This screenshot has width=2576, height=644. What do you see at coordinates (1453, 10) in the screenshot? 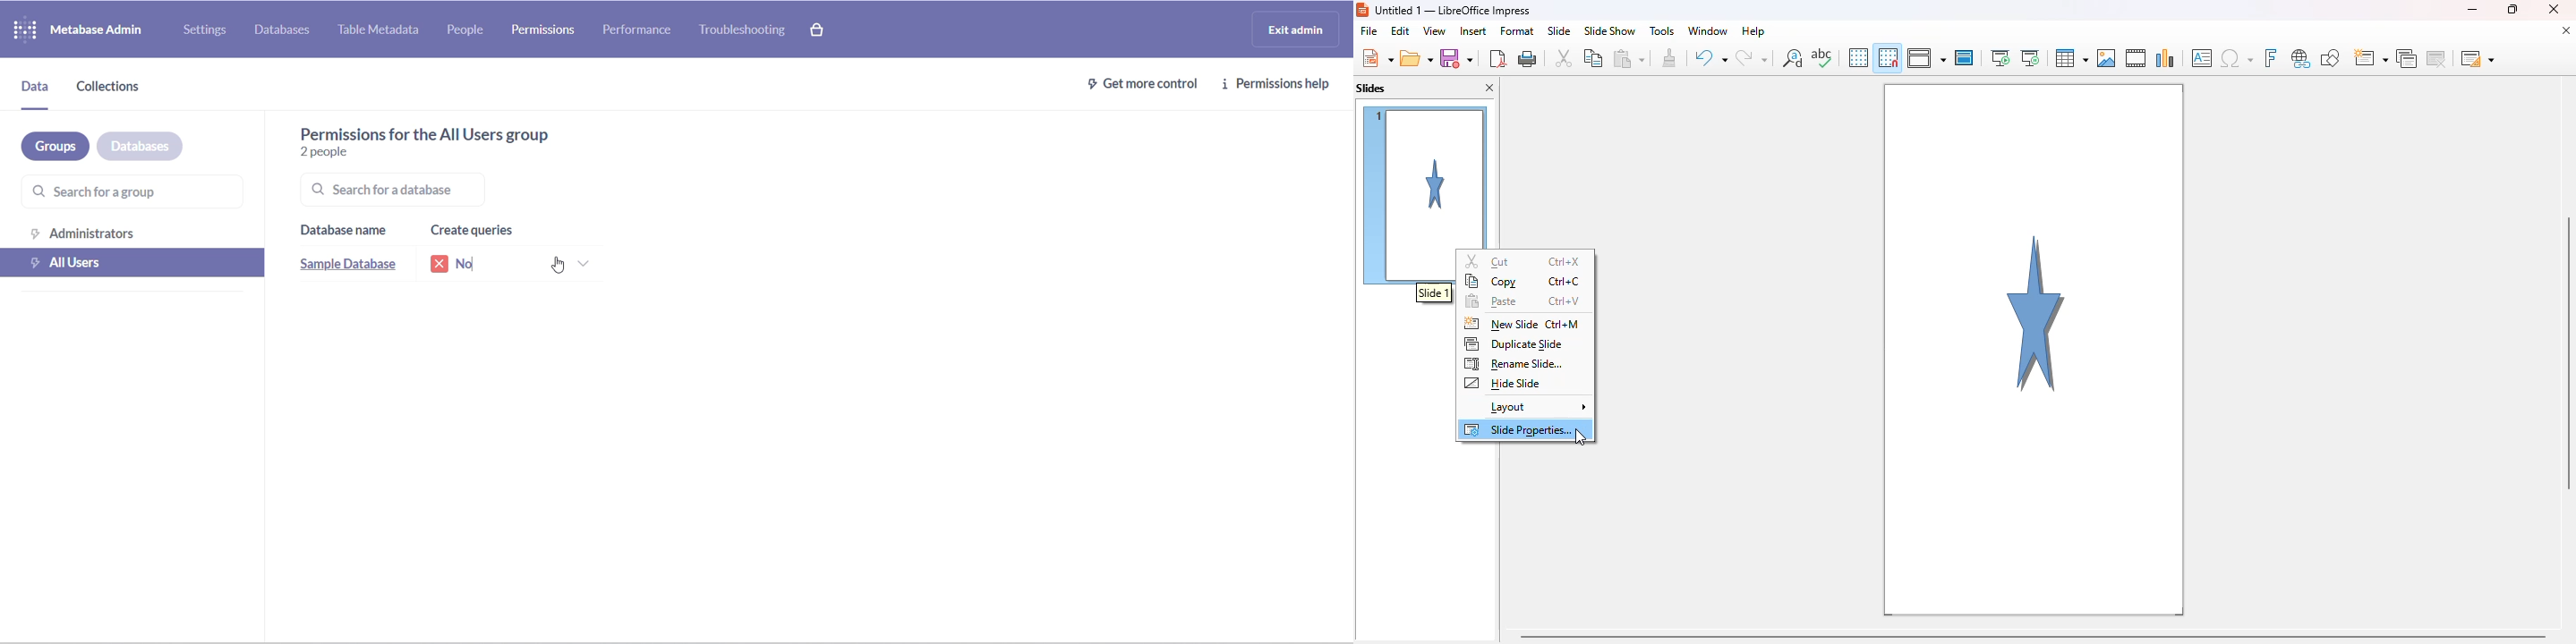
I see `Untitled 1- Libreoffice impress` at bounding box center [1453, 10].